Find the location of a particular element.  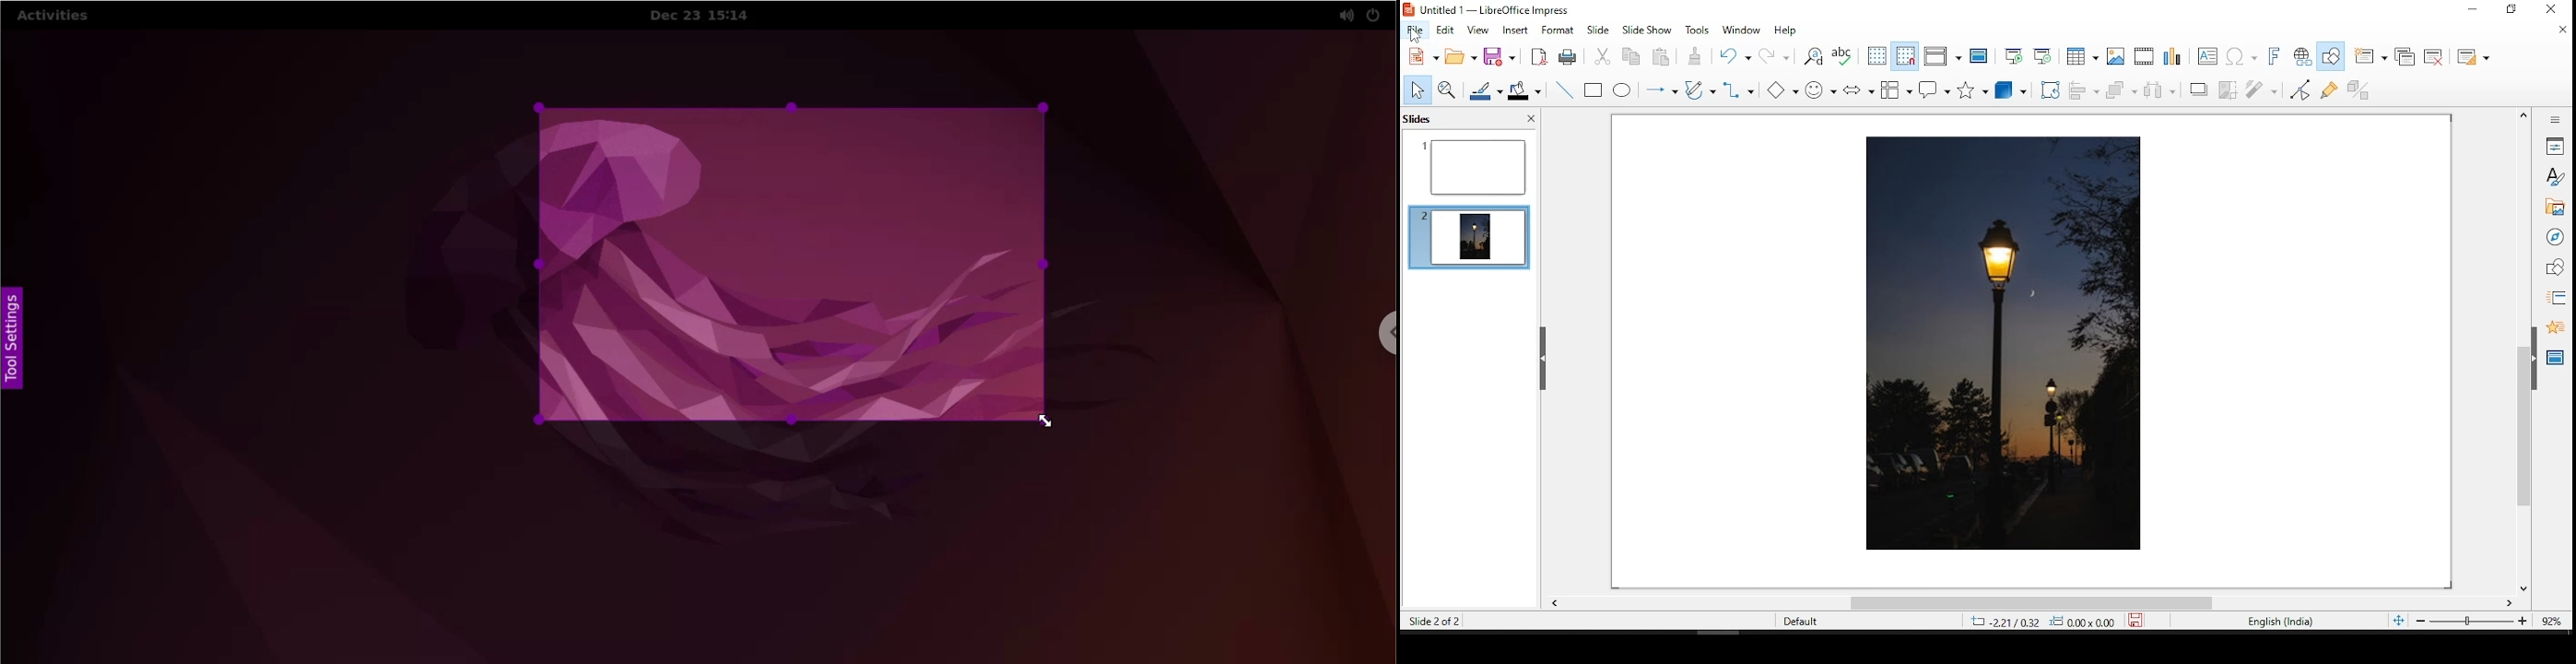

show draw functions is located at coordinates (2328, 56).